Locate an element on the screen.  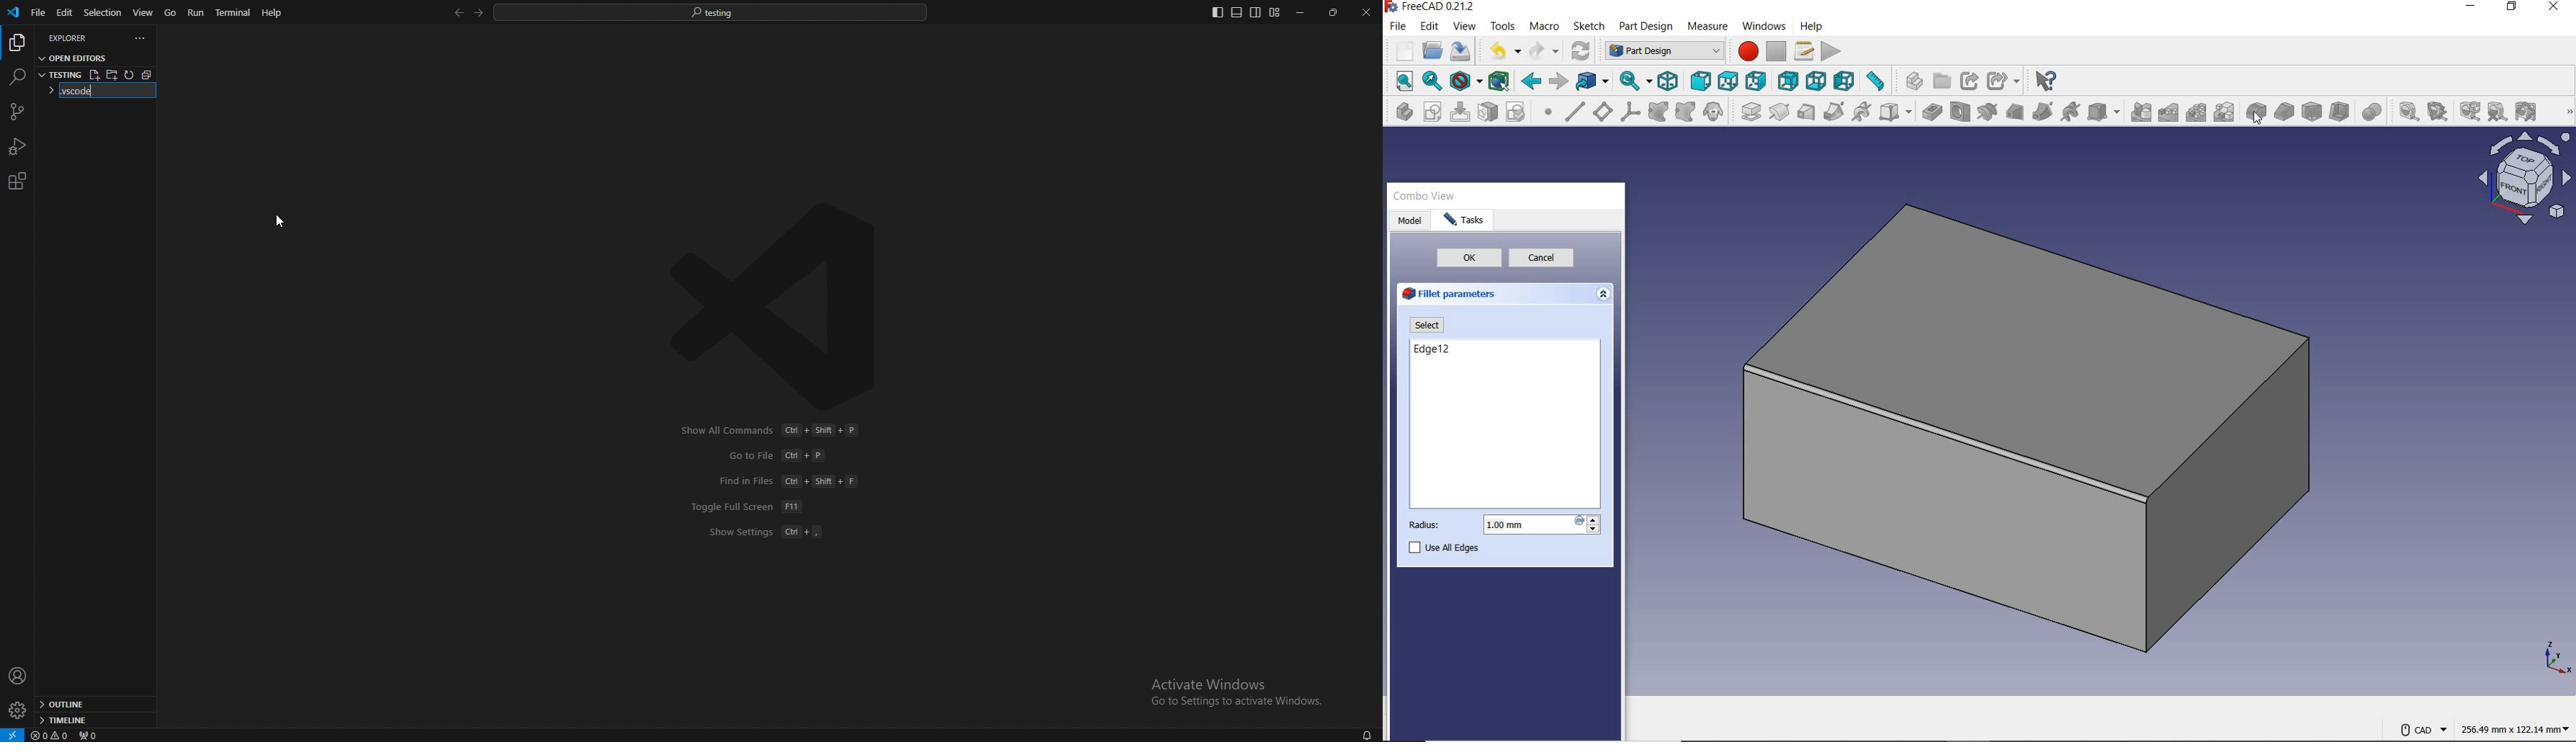
use all edges is located at coordinates (1444, 547).